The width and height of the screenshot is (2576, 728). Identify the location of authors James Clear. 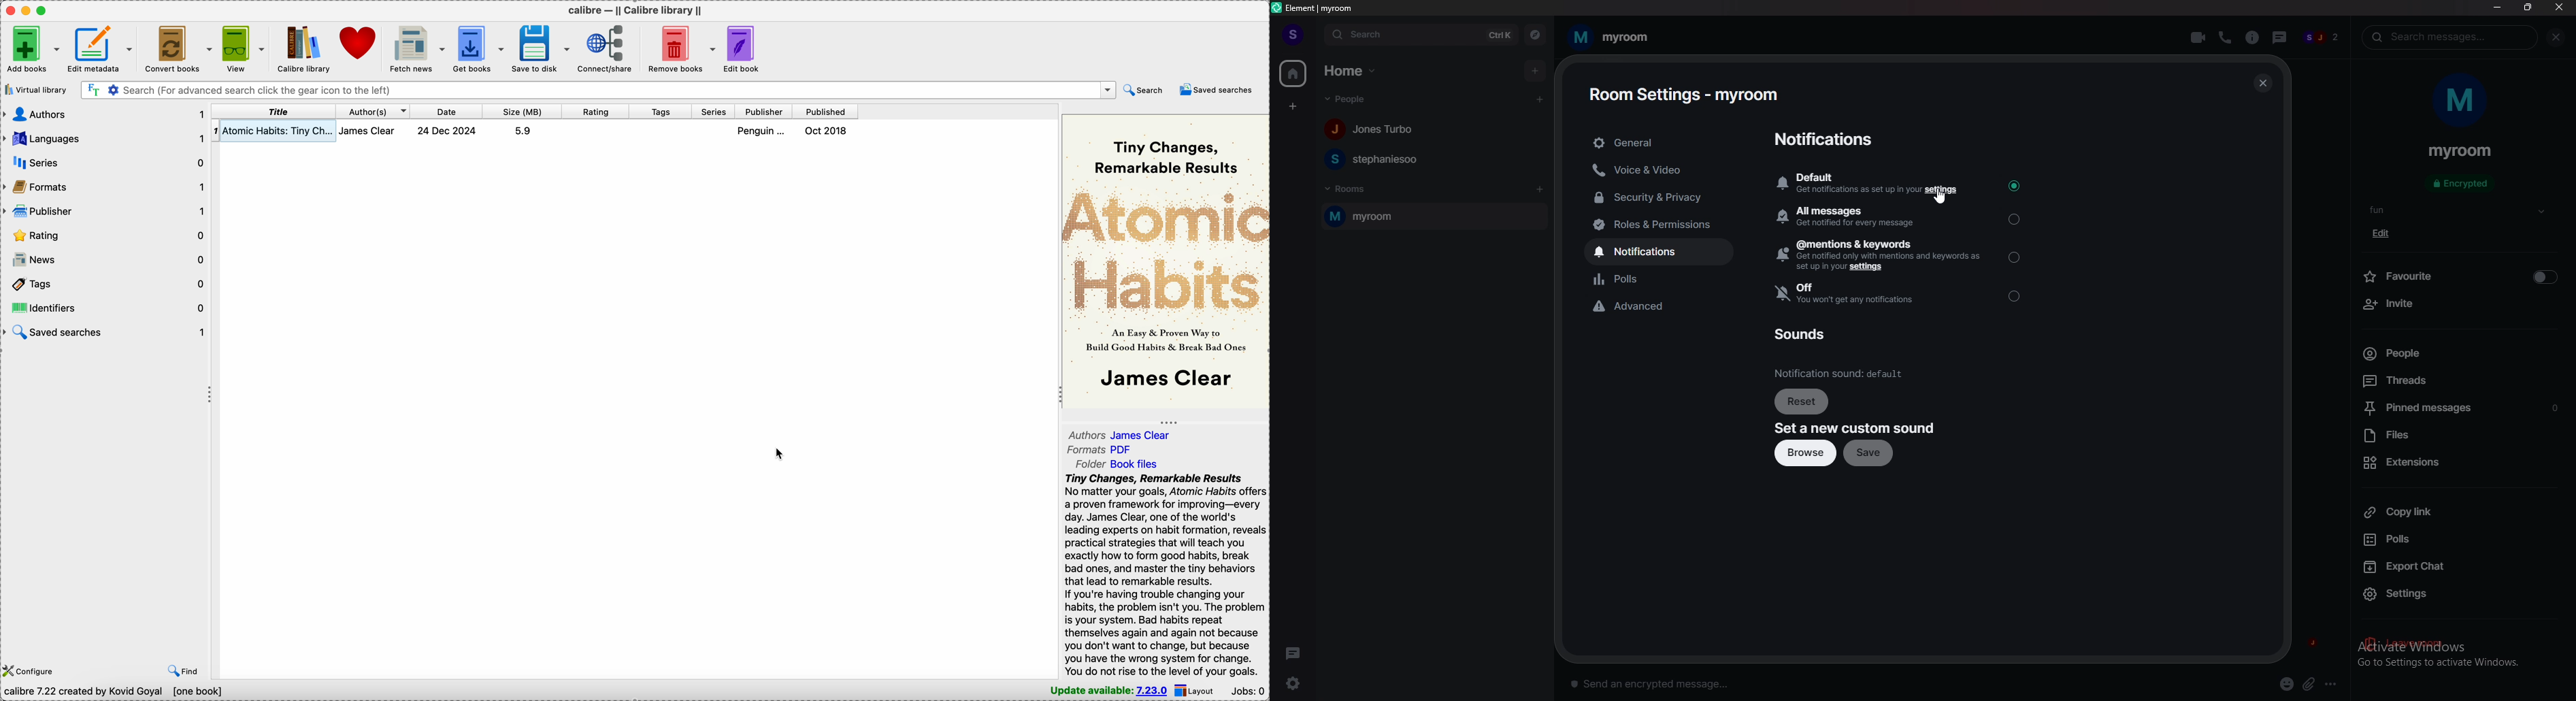
(1125, 434).